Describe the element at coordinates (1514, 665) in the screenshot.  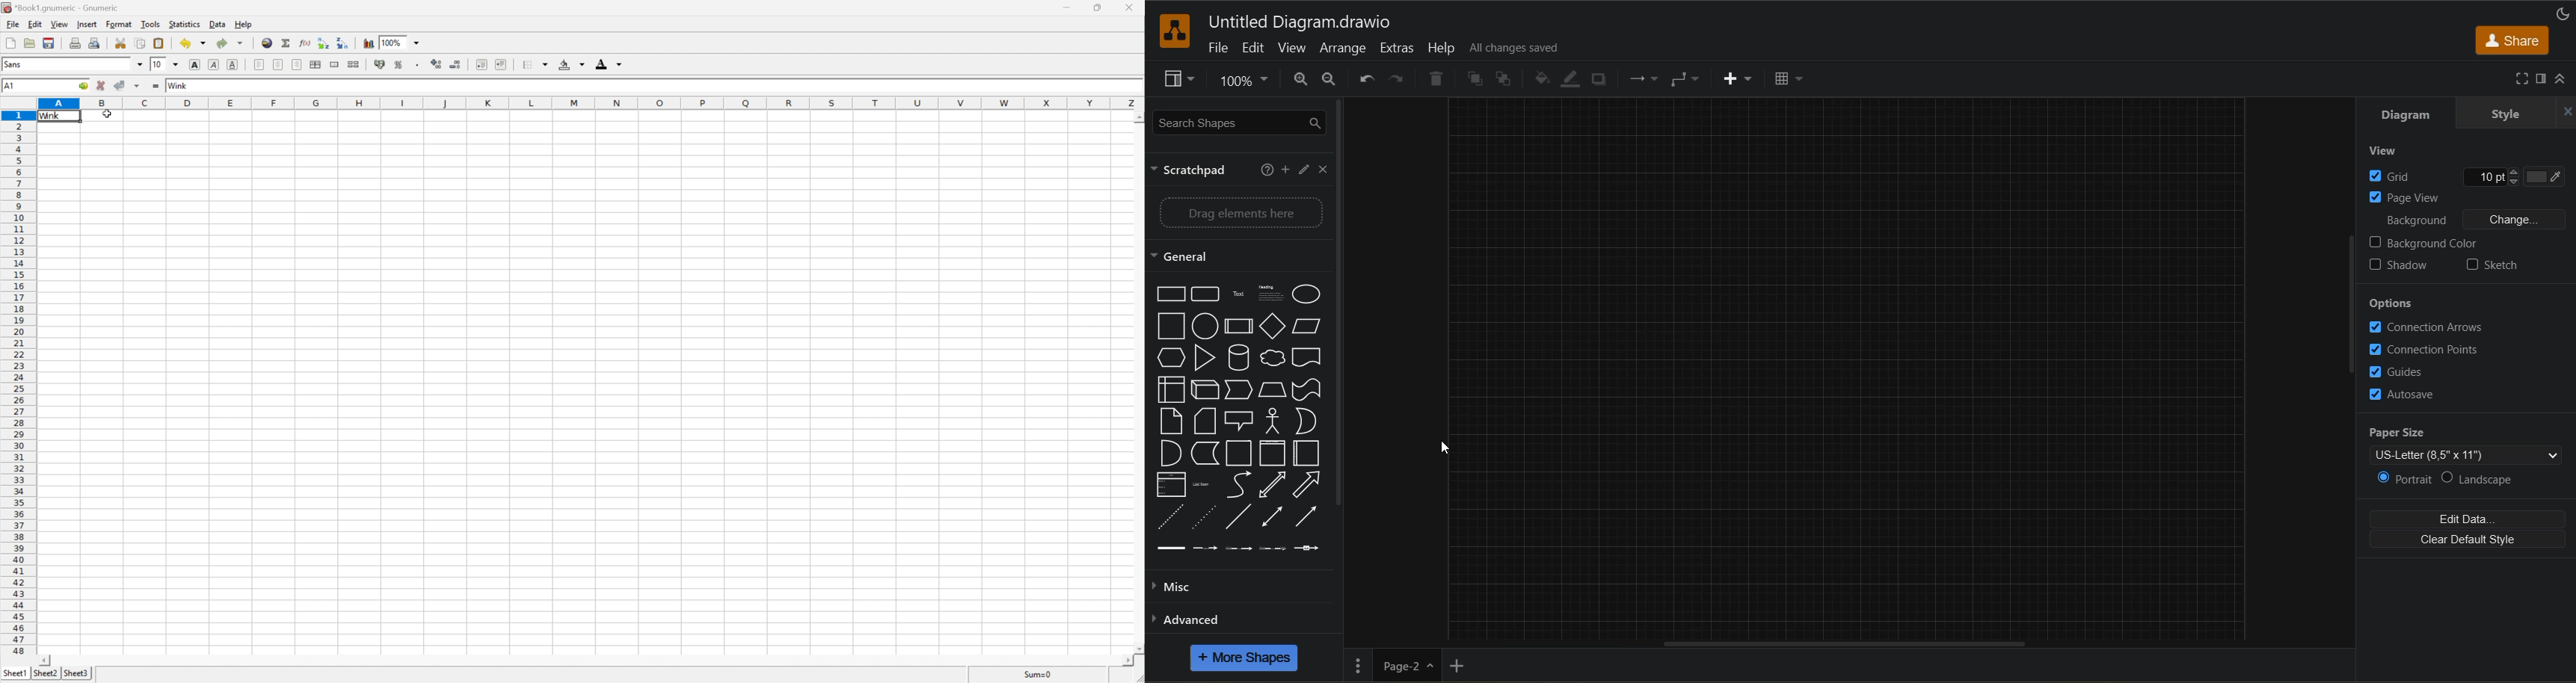
I see `insert page` at that location.